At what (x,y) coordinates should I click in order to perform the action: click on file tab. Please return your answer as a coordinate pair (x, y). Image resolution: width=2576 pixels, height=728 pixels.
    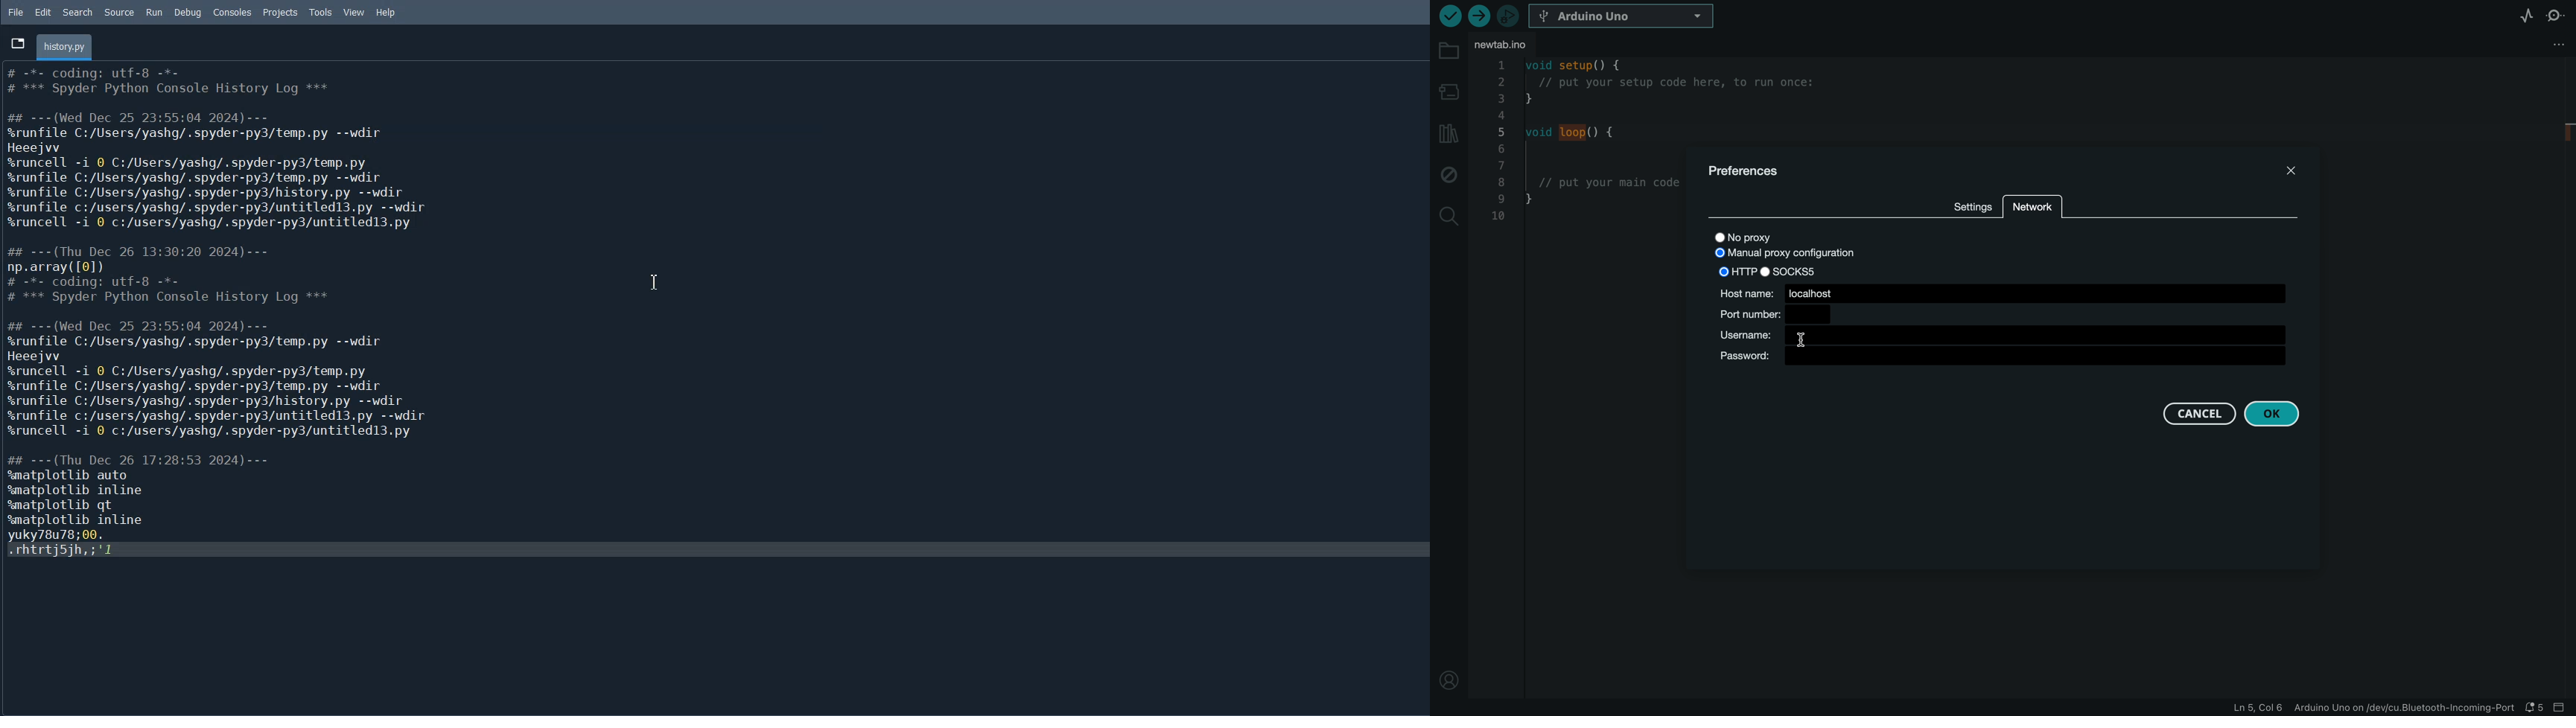
    Looking at the image, I should click on (1507, 45).